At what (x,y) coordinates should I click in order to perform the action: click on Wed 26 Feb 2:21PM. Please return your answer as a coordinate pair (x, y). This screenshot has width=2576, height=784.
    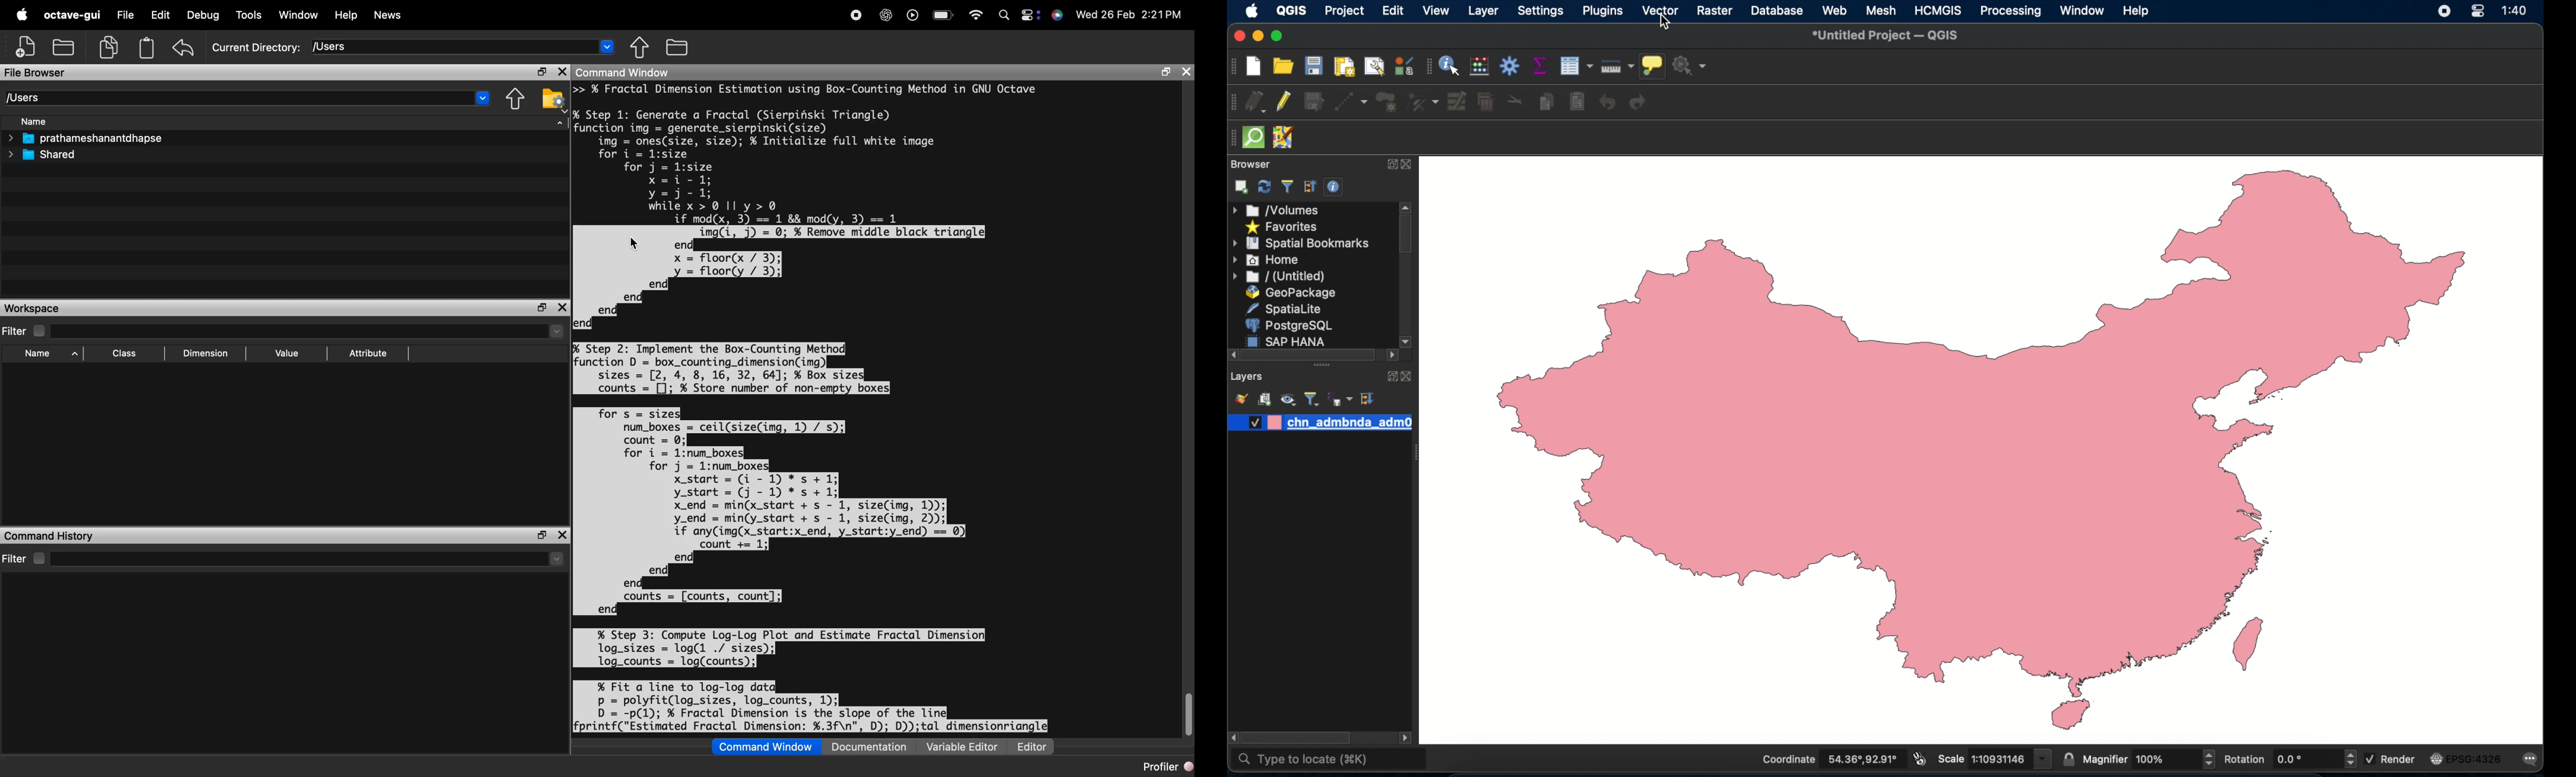
    Looking at the image, I should click on (1131, 13).